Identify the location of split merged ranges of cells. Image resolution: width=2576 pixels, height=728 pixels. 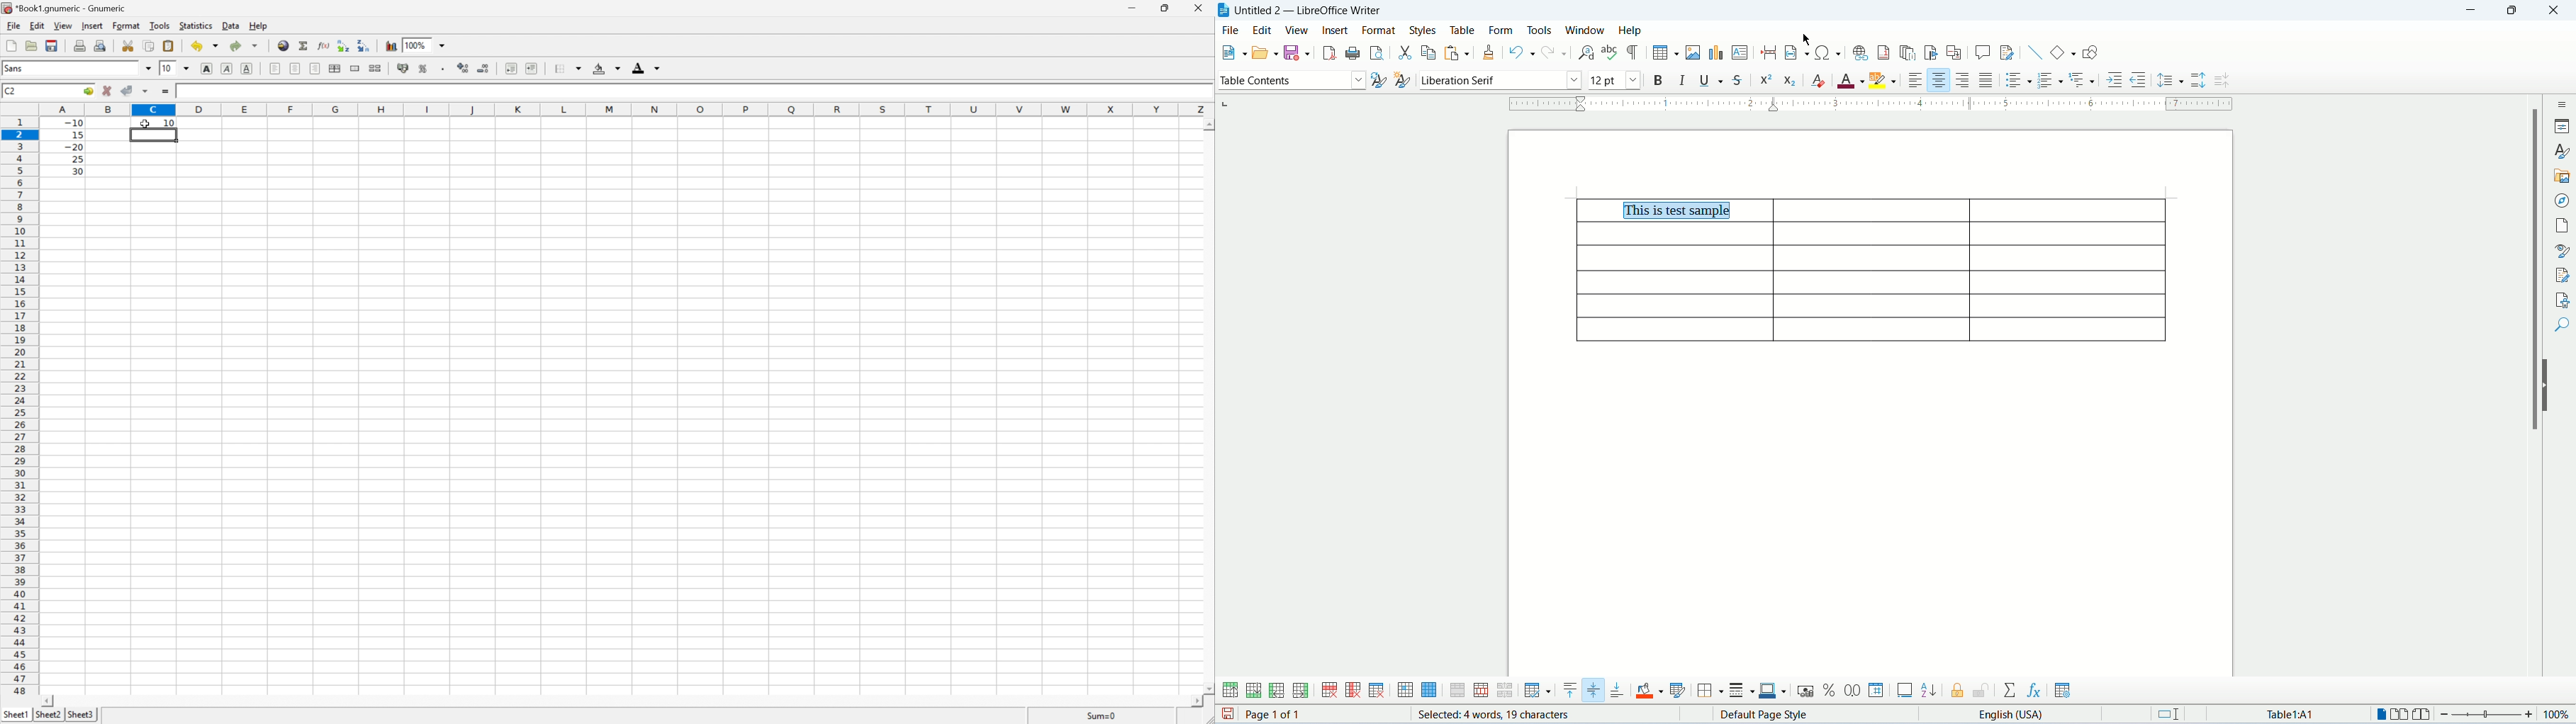
(376, 67).